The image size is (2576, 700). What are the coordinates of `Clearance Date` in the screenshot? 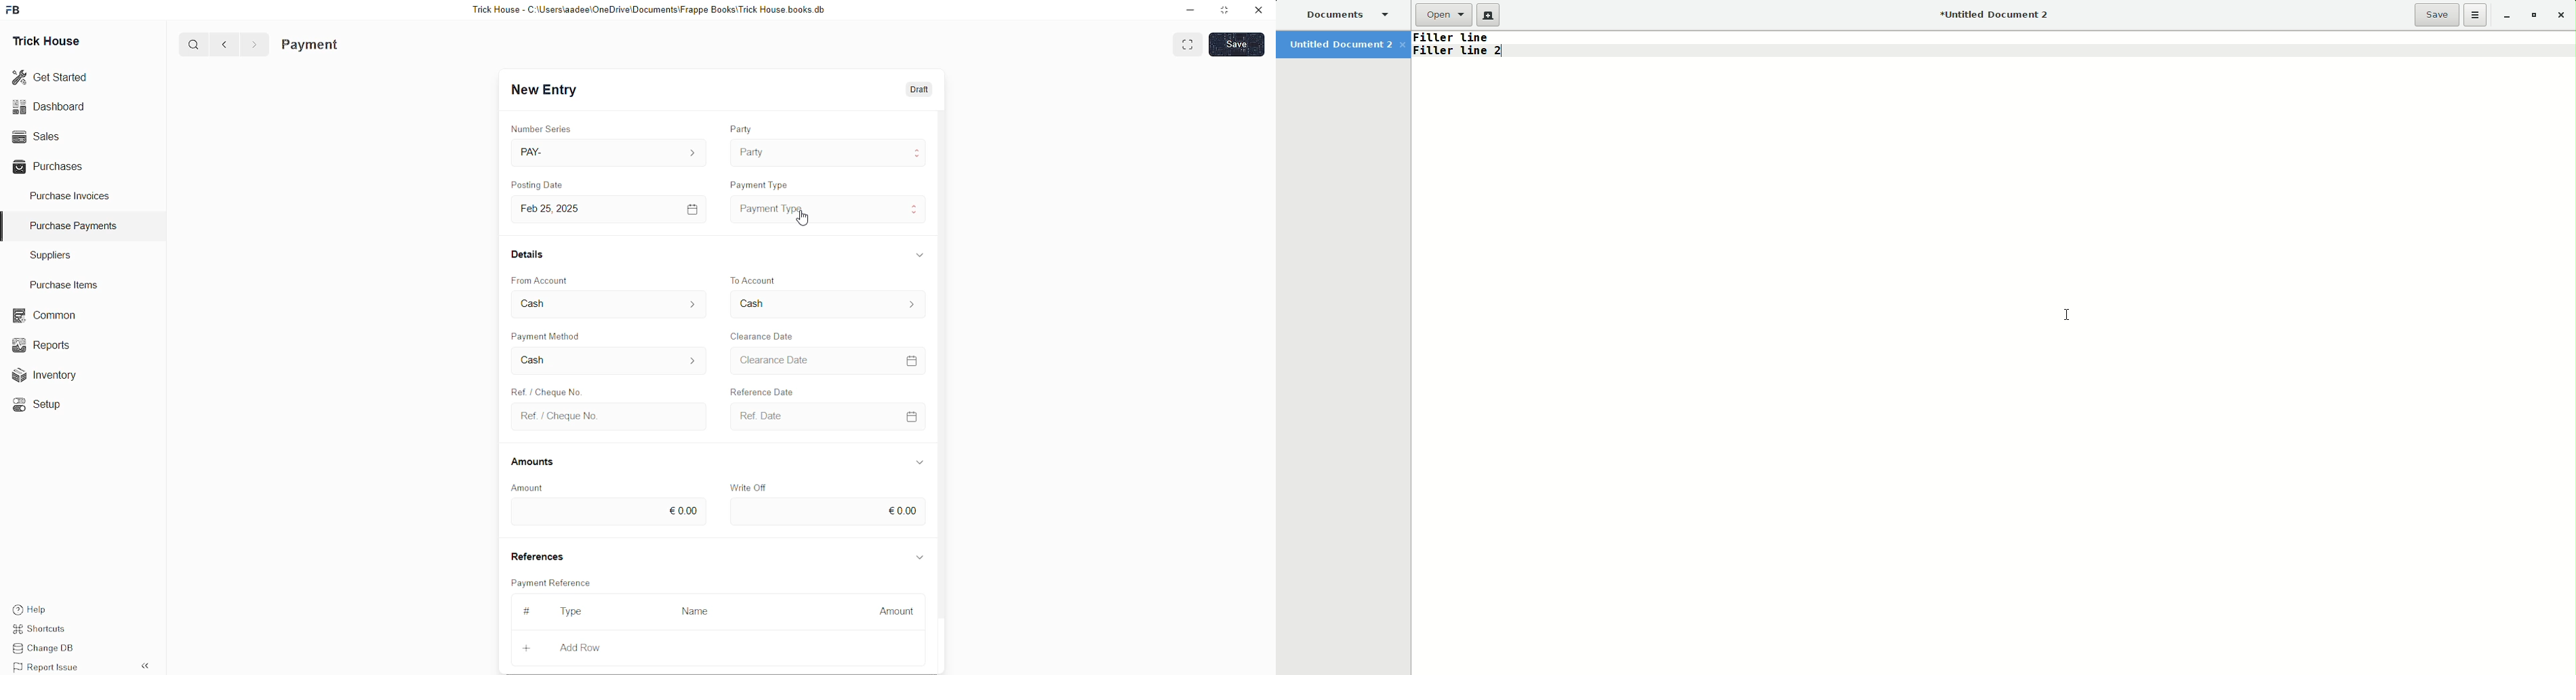 It's located at (765, 335).